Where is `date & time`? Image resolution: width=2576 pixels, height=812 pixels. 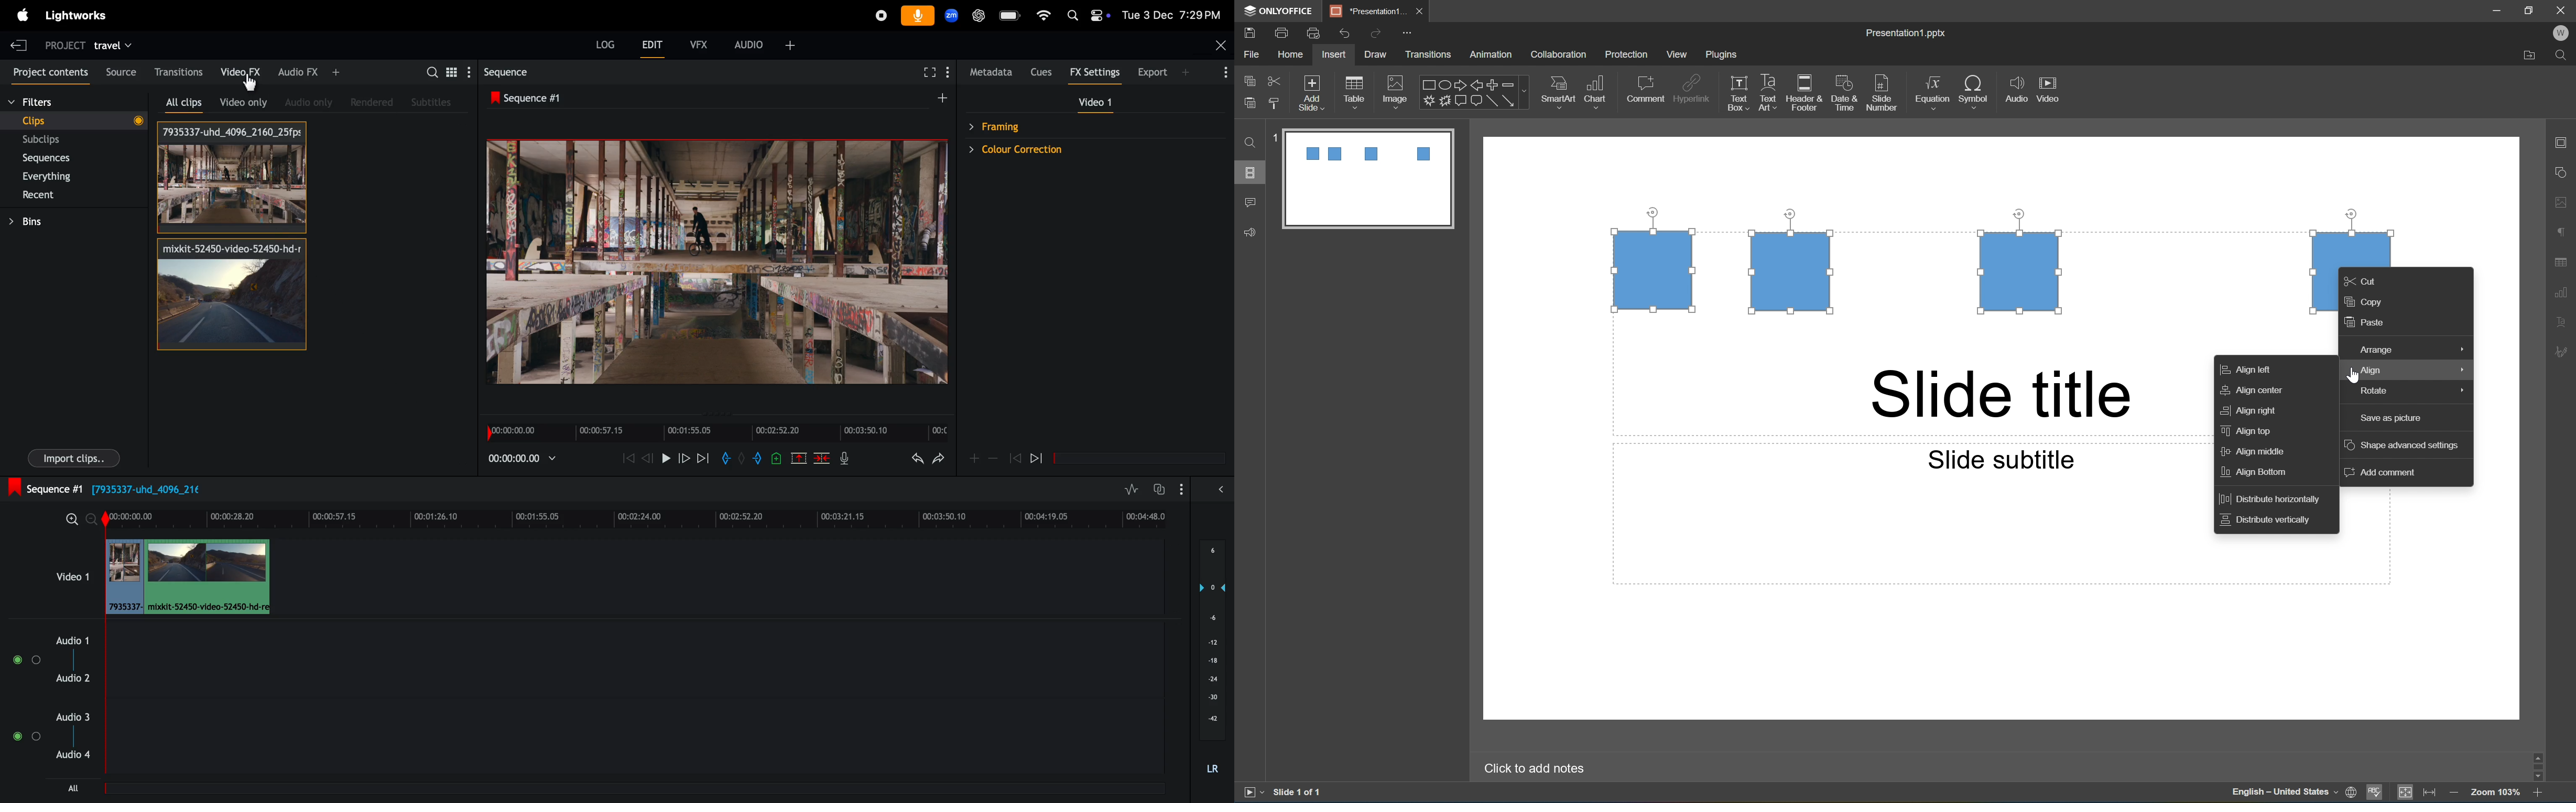 date & time is located at coordinates (1846, 95).